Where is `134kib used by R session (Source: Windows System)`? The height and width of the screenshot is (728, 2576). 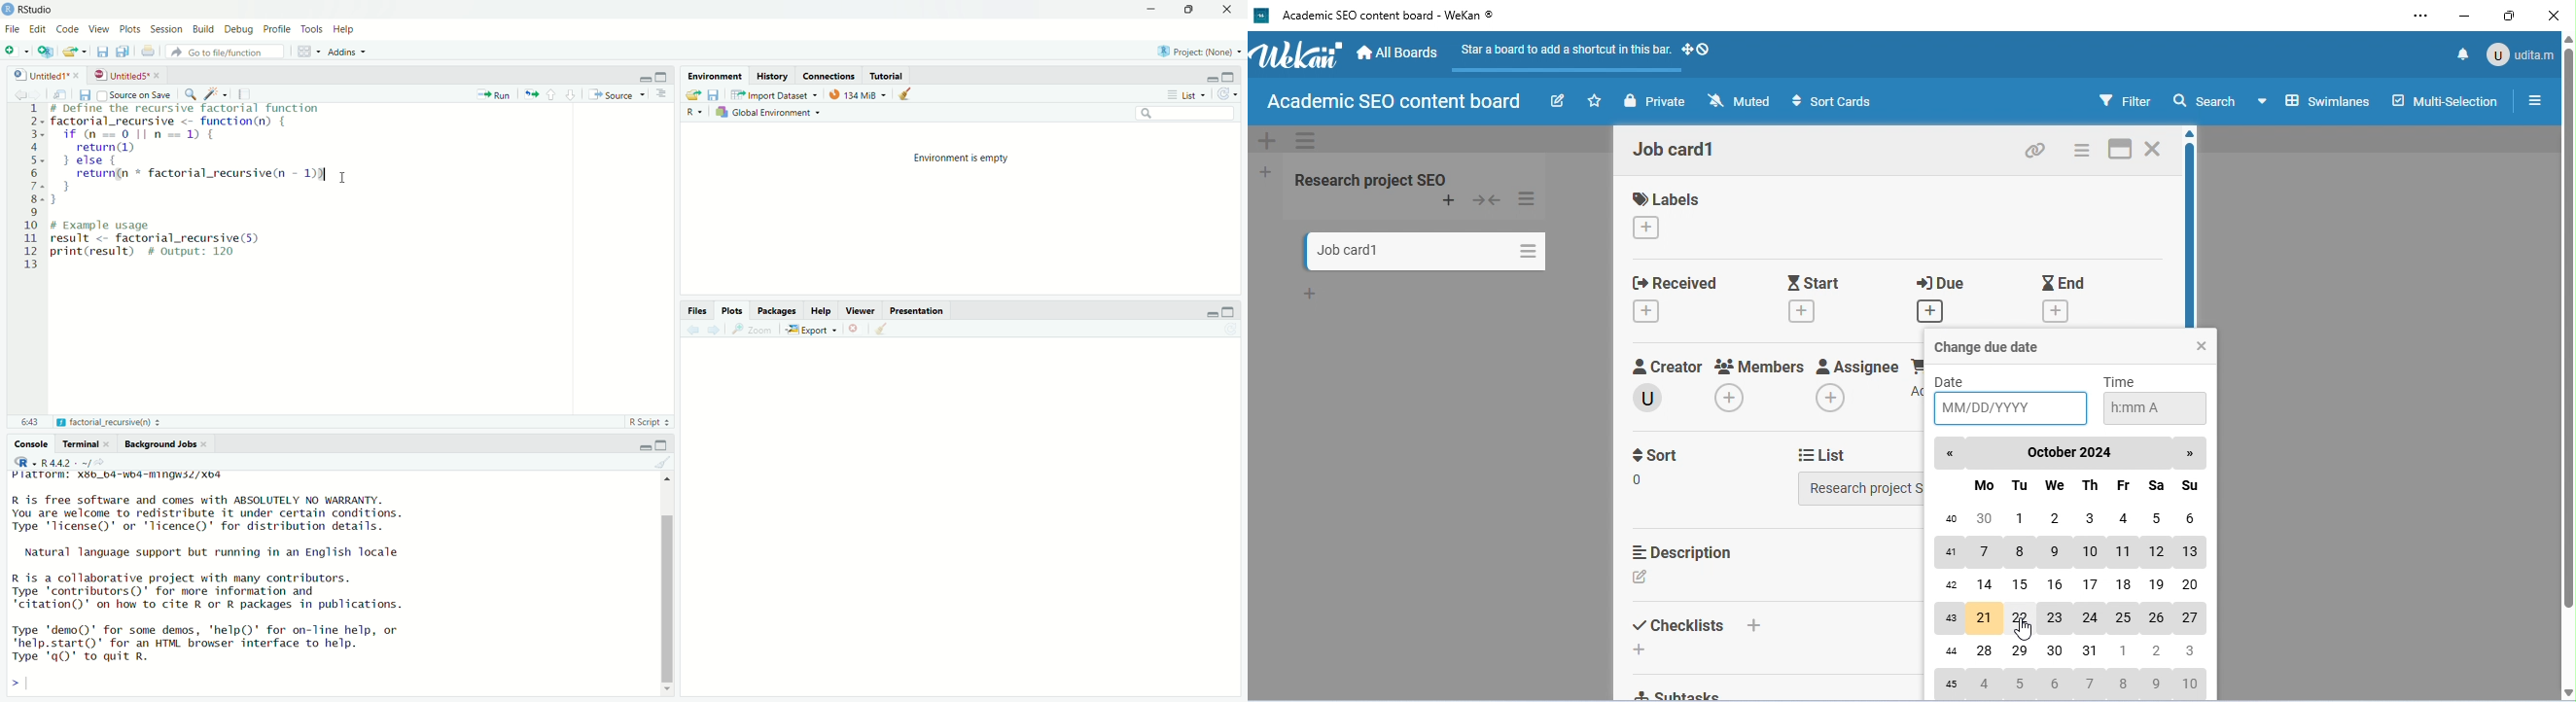
134kib used by R session (Source: Windows System) is located at coordinates (861, 93).